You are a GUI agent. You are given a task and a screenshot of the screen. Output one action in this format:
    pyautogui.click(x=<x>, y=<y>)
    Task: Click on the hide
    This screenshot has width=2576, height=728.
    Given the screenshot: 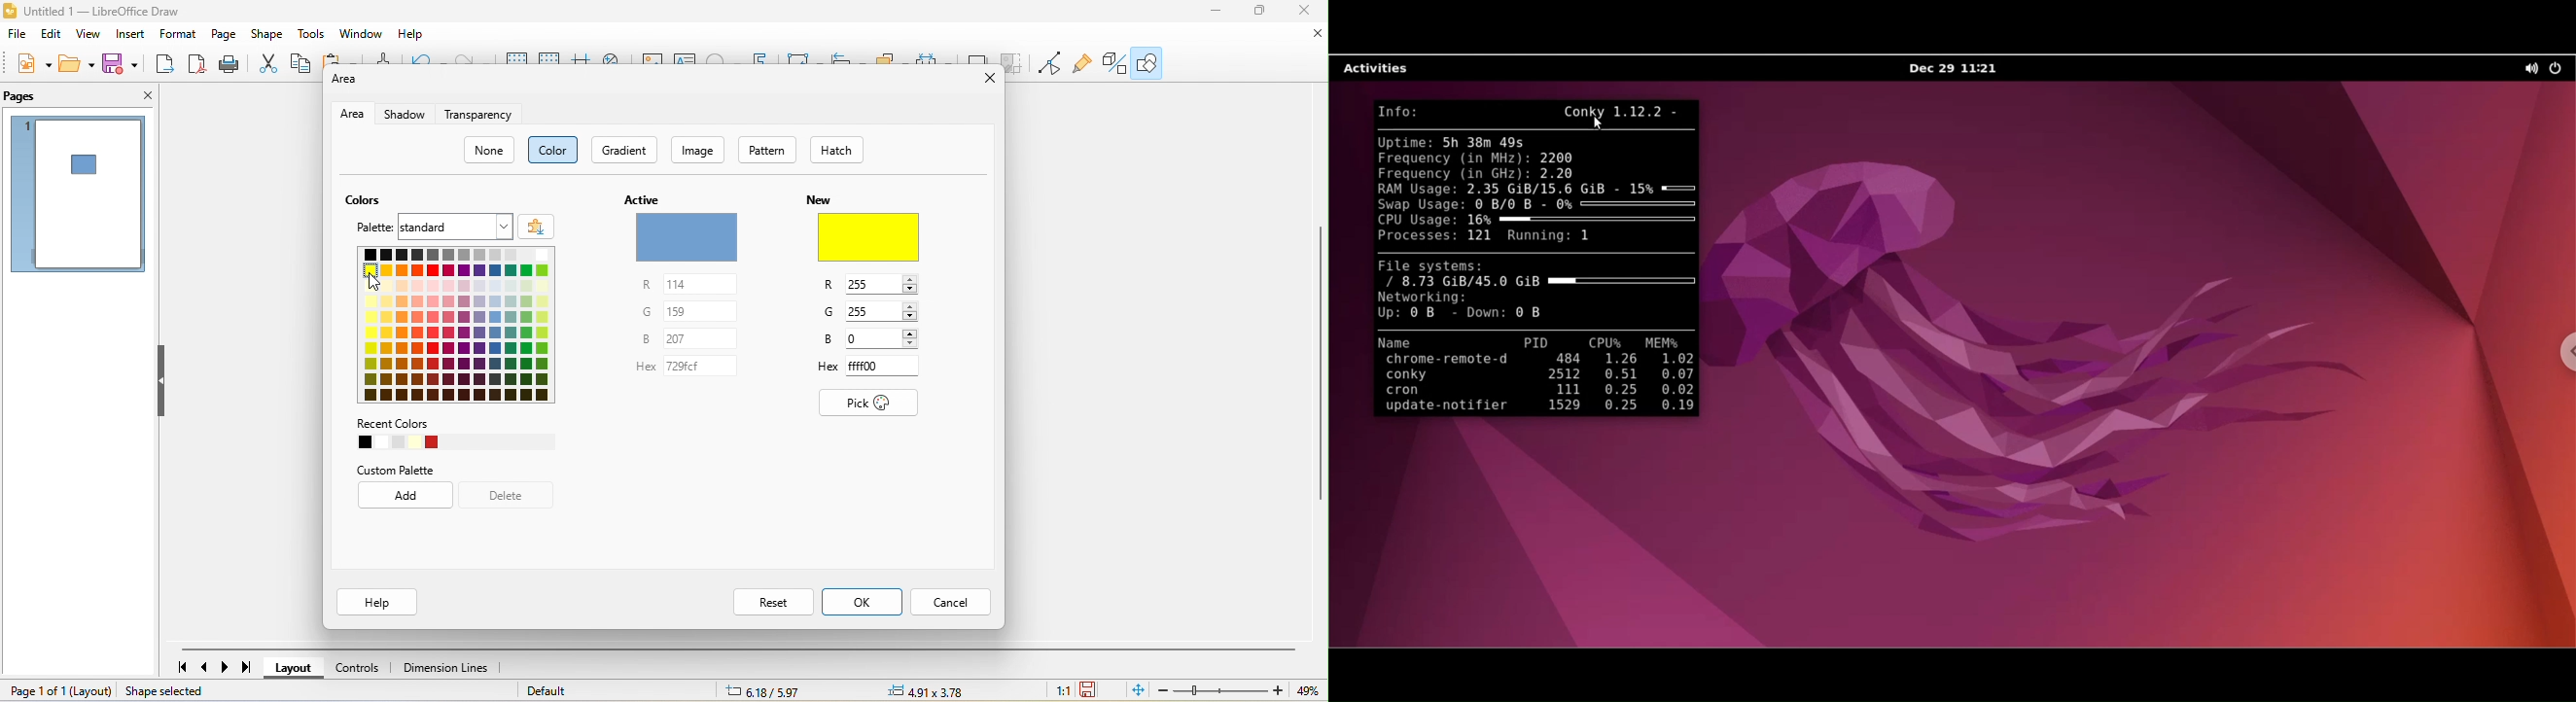 What is the action you would take?
    pyautogui.click(x=167, y=382)
    